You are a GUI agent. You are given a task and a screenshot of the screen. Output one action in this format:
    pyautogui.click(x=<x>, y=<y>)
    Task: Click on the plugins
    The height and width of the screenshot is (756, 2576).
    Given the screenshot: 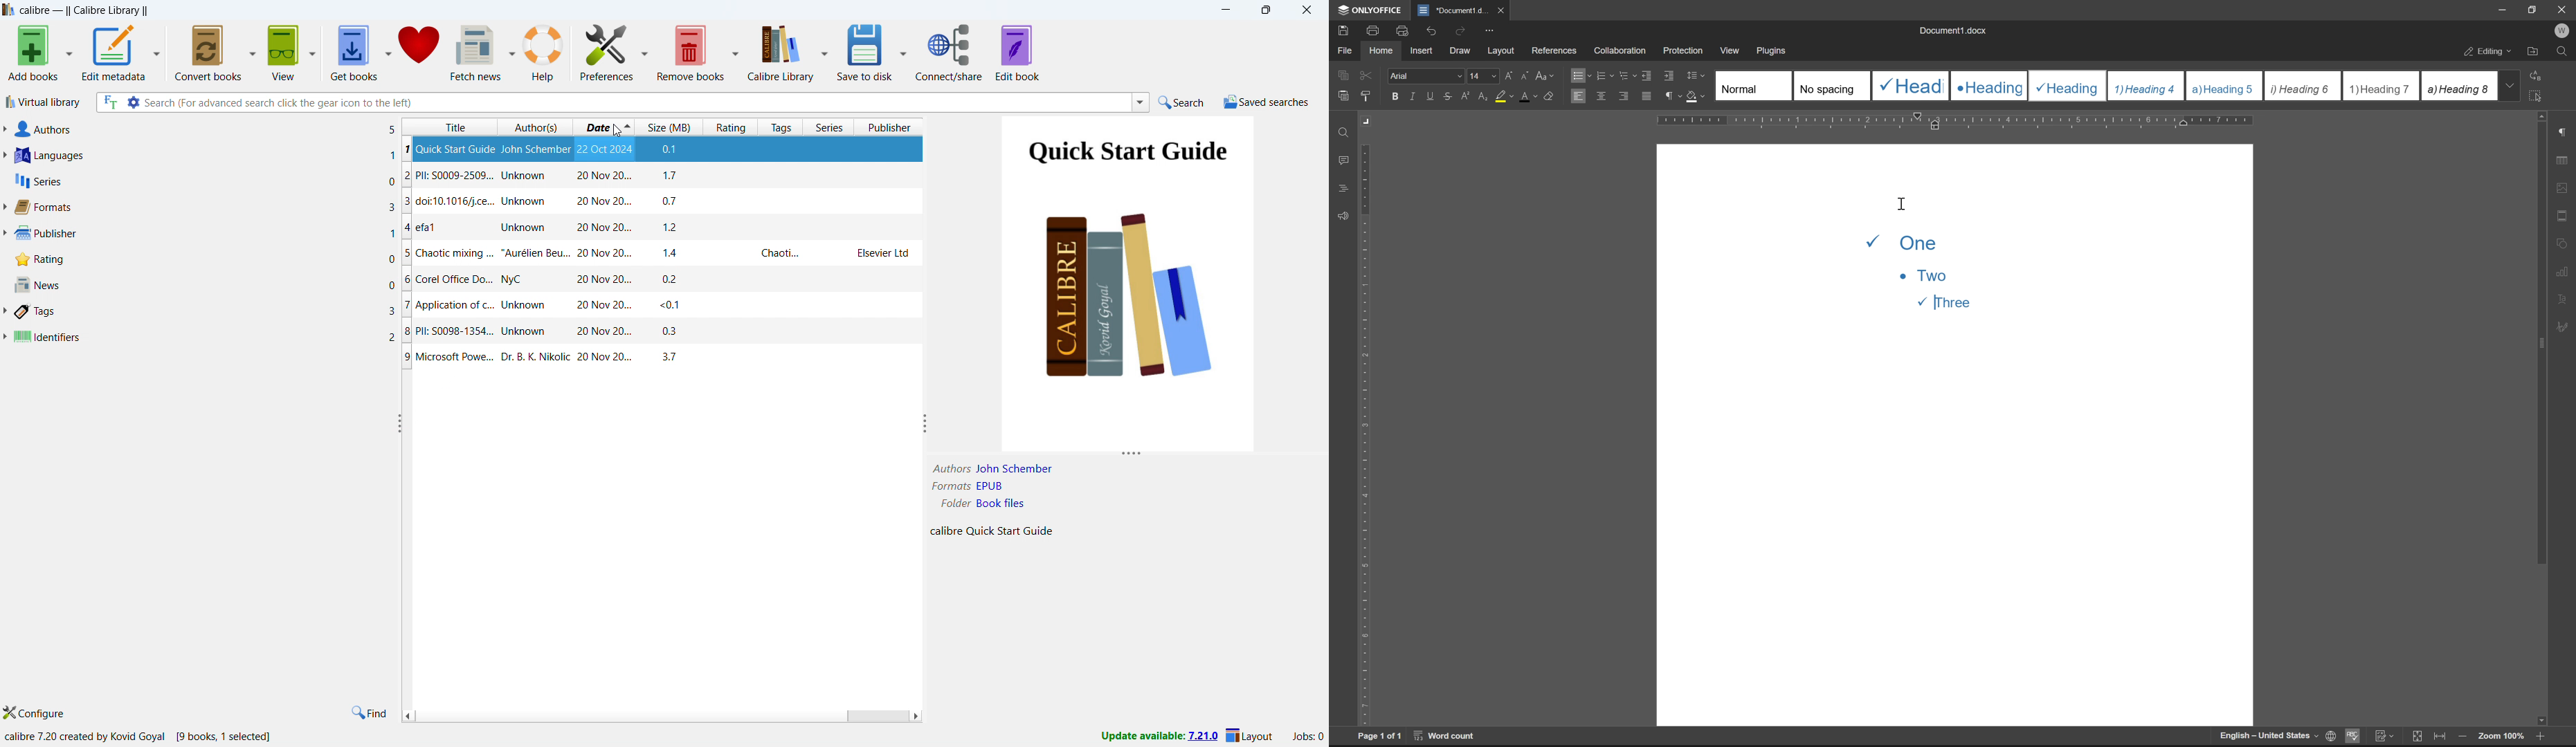 What is the action you would take?
    pyautogui.click(x=1773, y=51)
    